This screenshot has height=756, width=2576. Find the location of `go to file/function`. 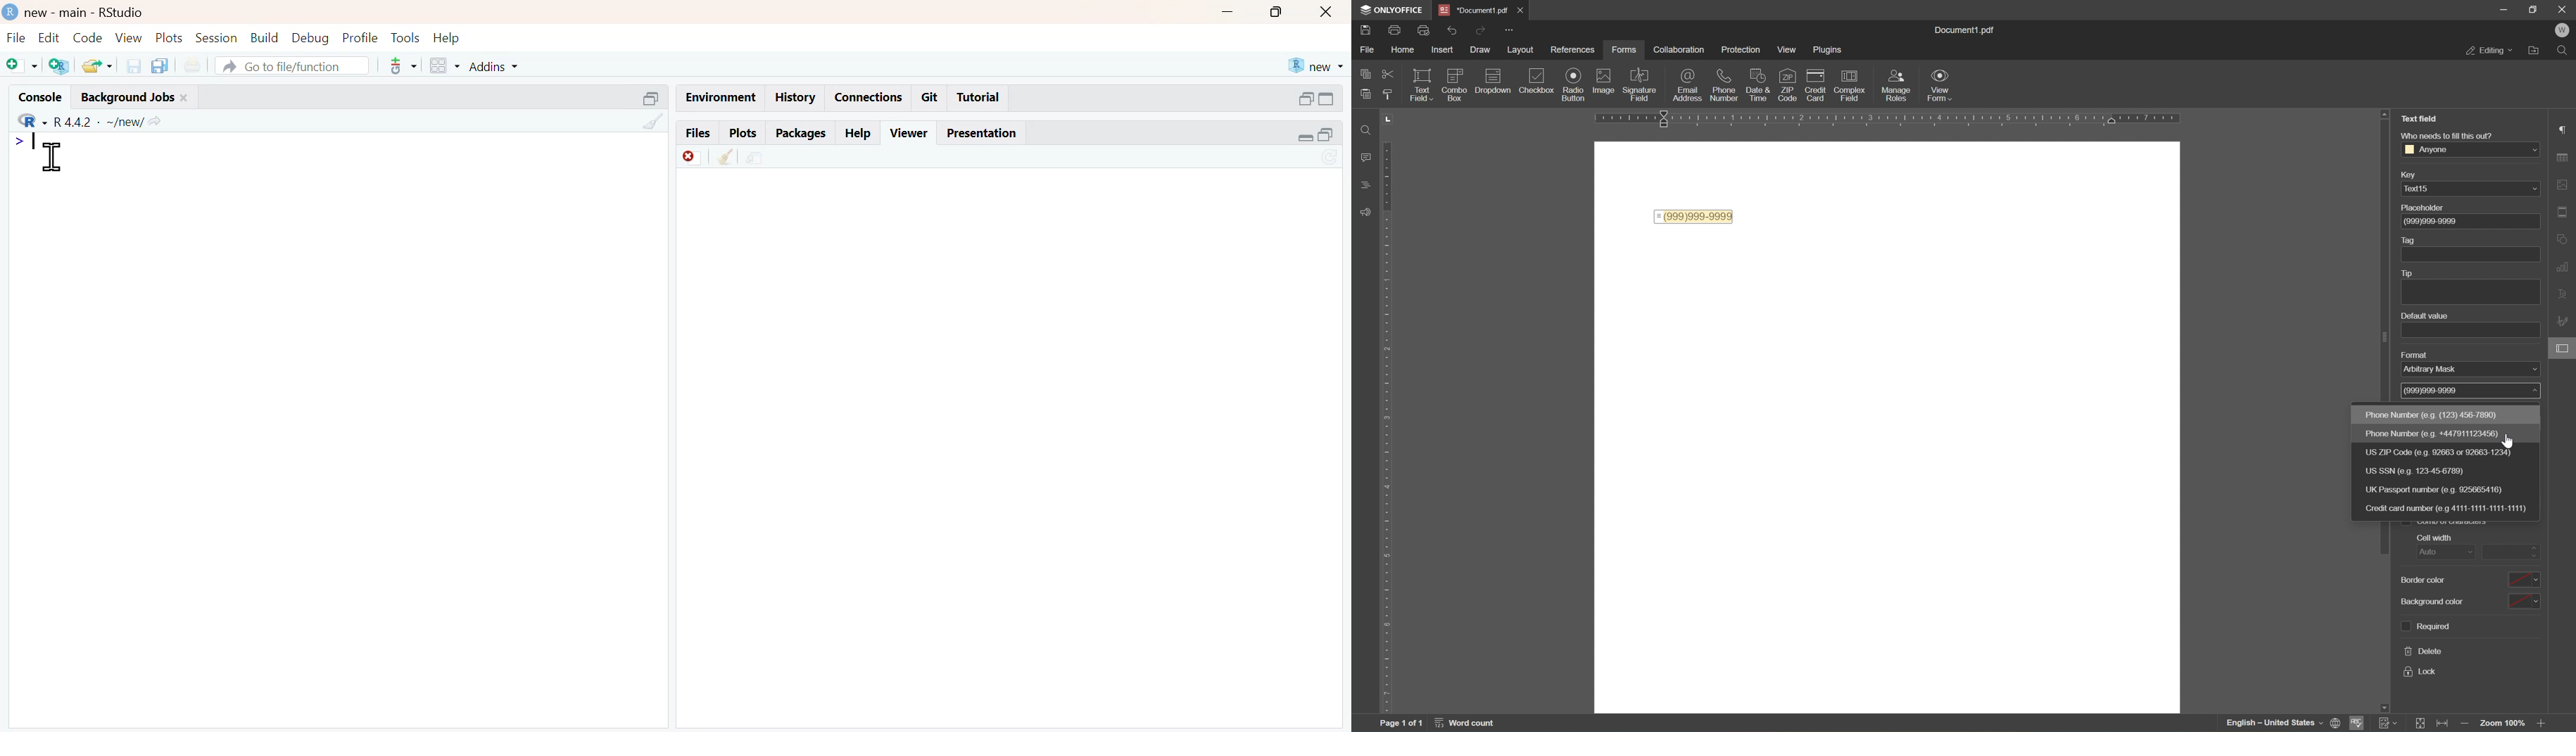

go to file/function is located at coordinates (293, 65).